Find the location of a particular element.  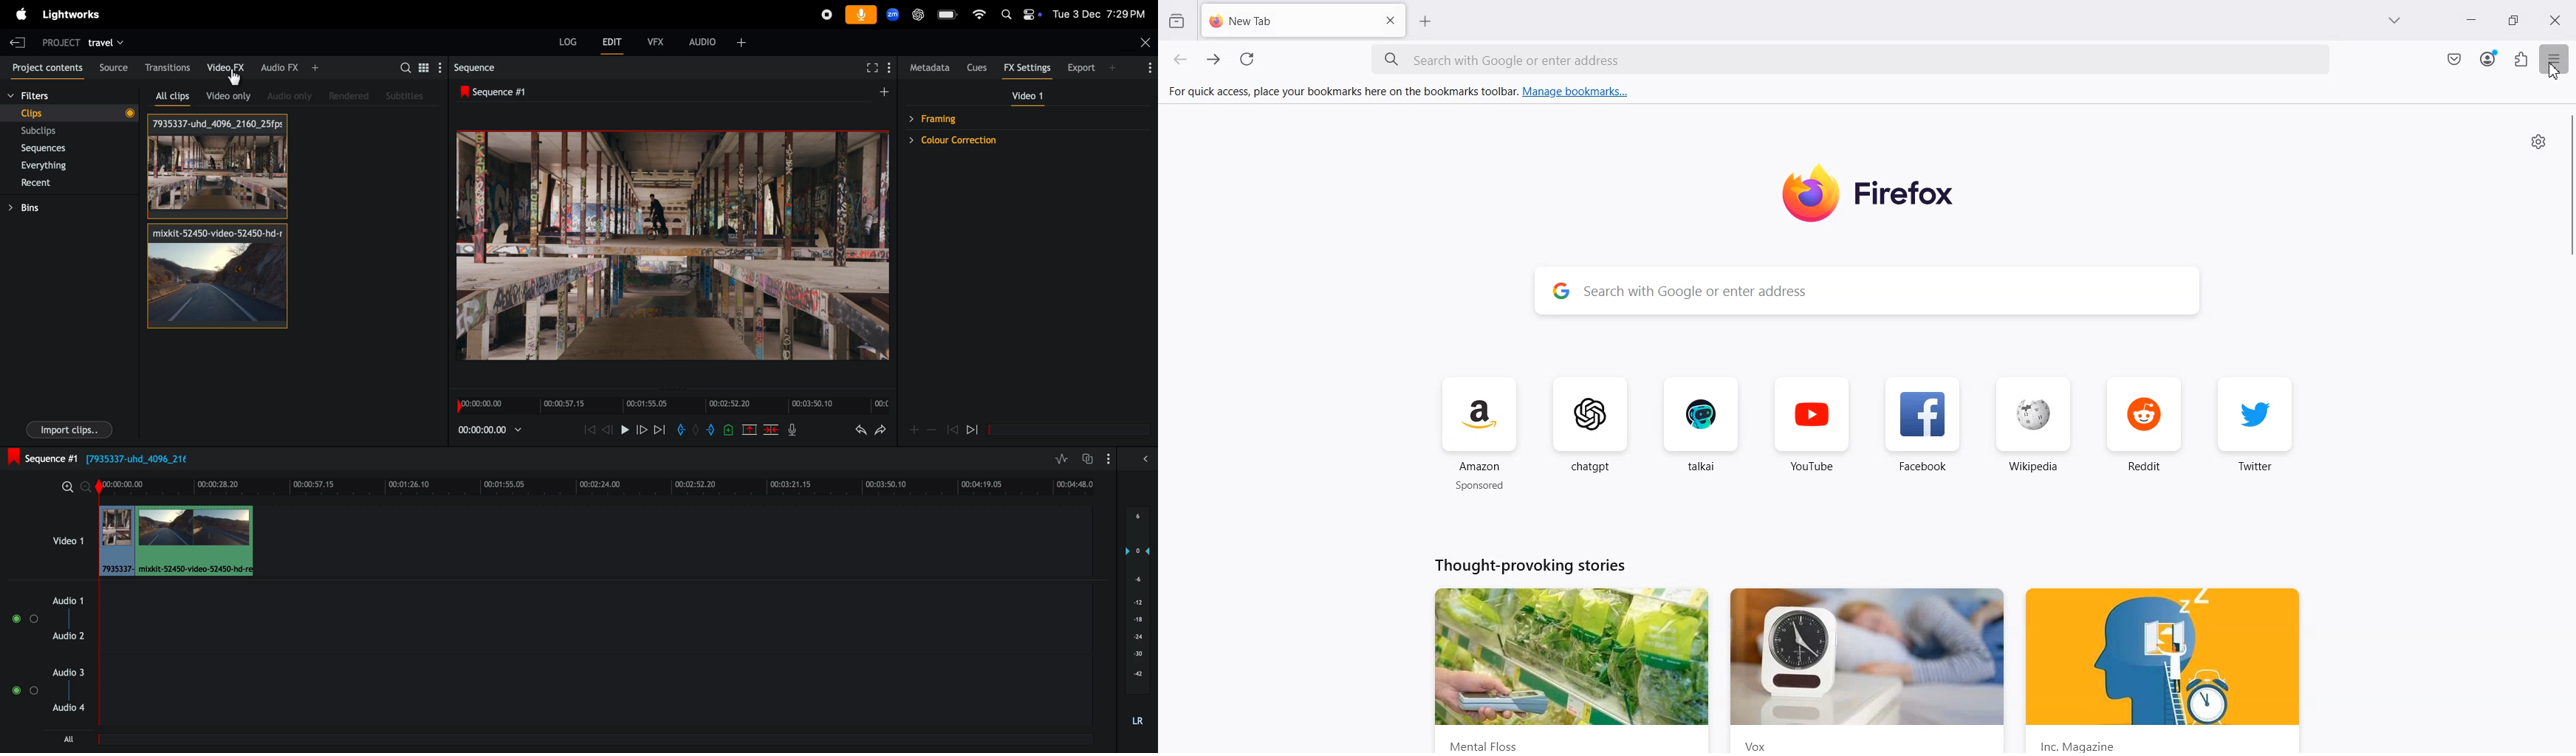

Close is located at coordinates (1389, 21).